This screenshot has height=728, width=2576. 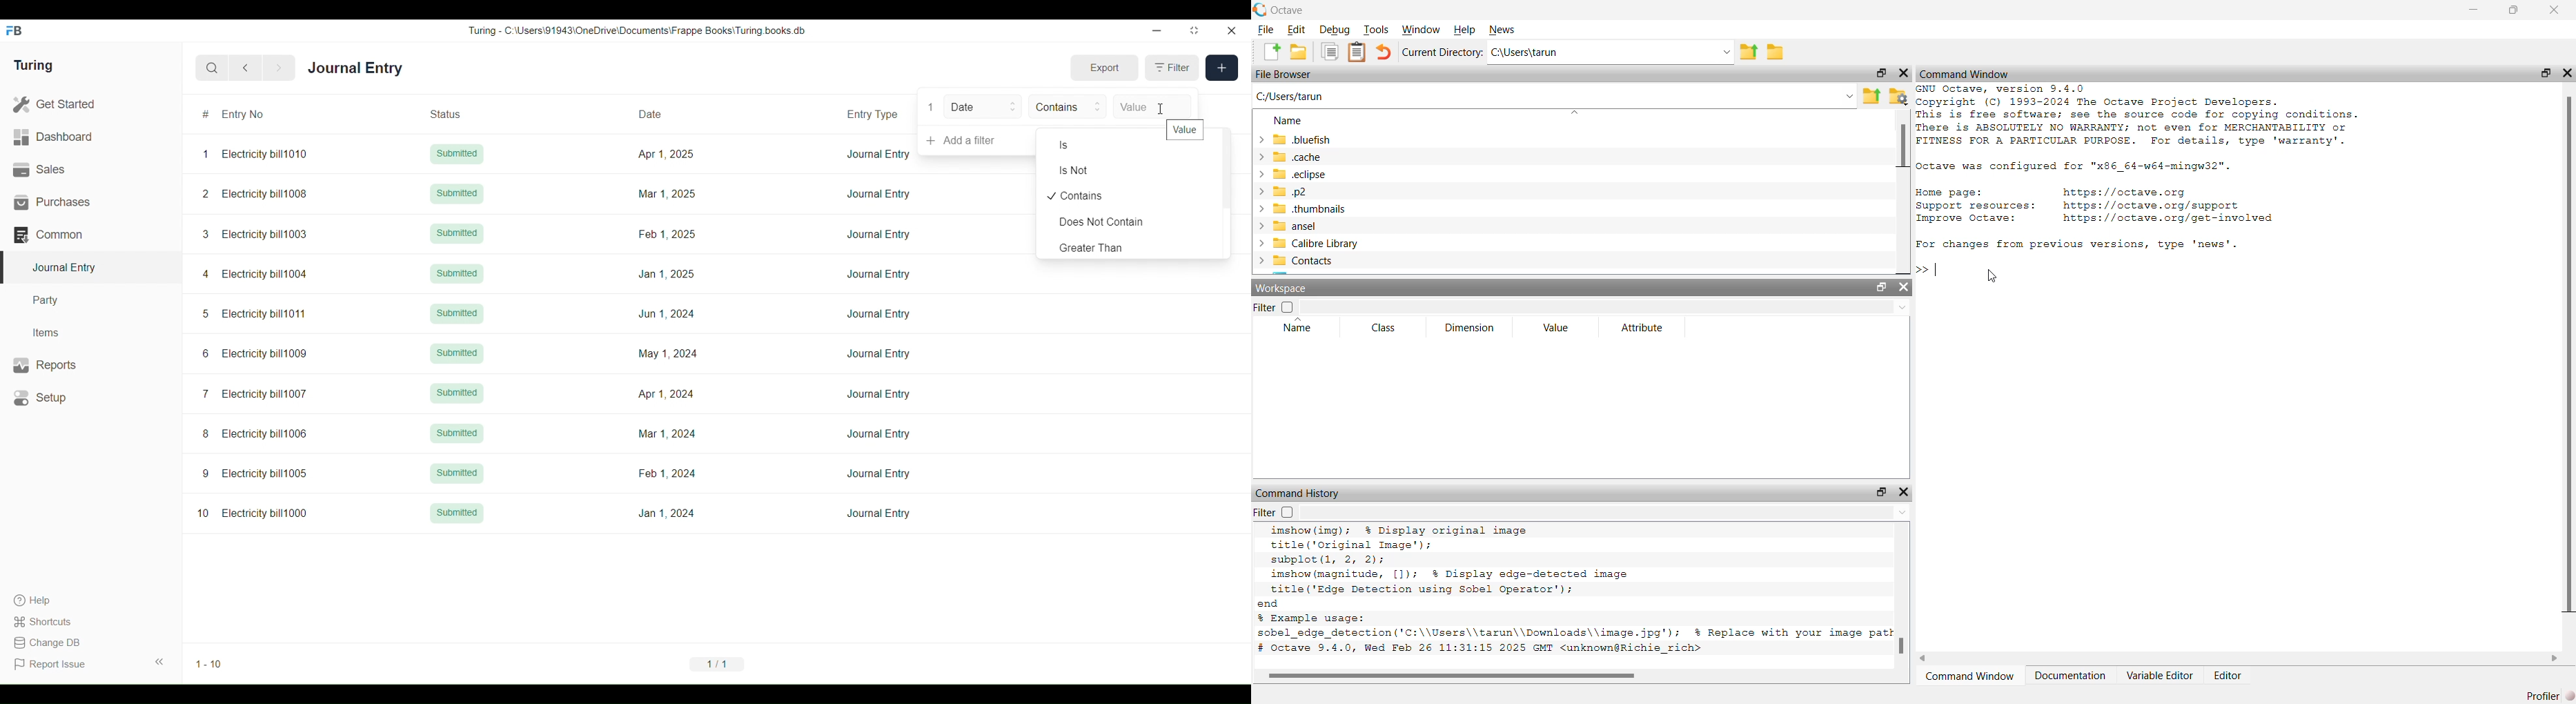 I want to click on Jun 1, 2024, so click(x=667, y=314).